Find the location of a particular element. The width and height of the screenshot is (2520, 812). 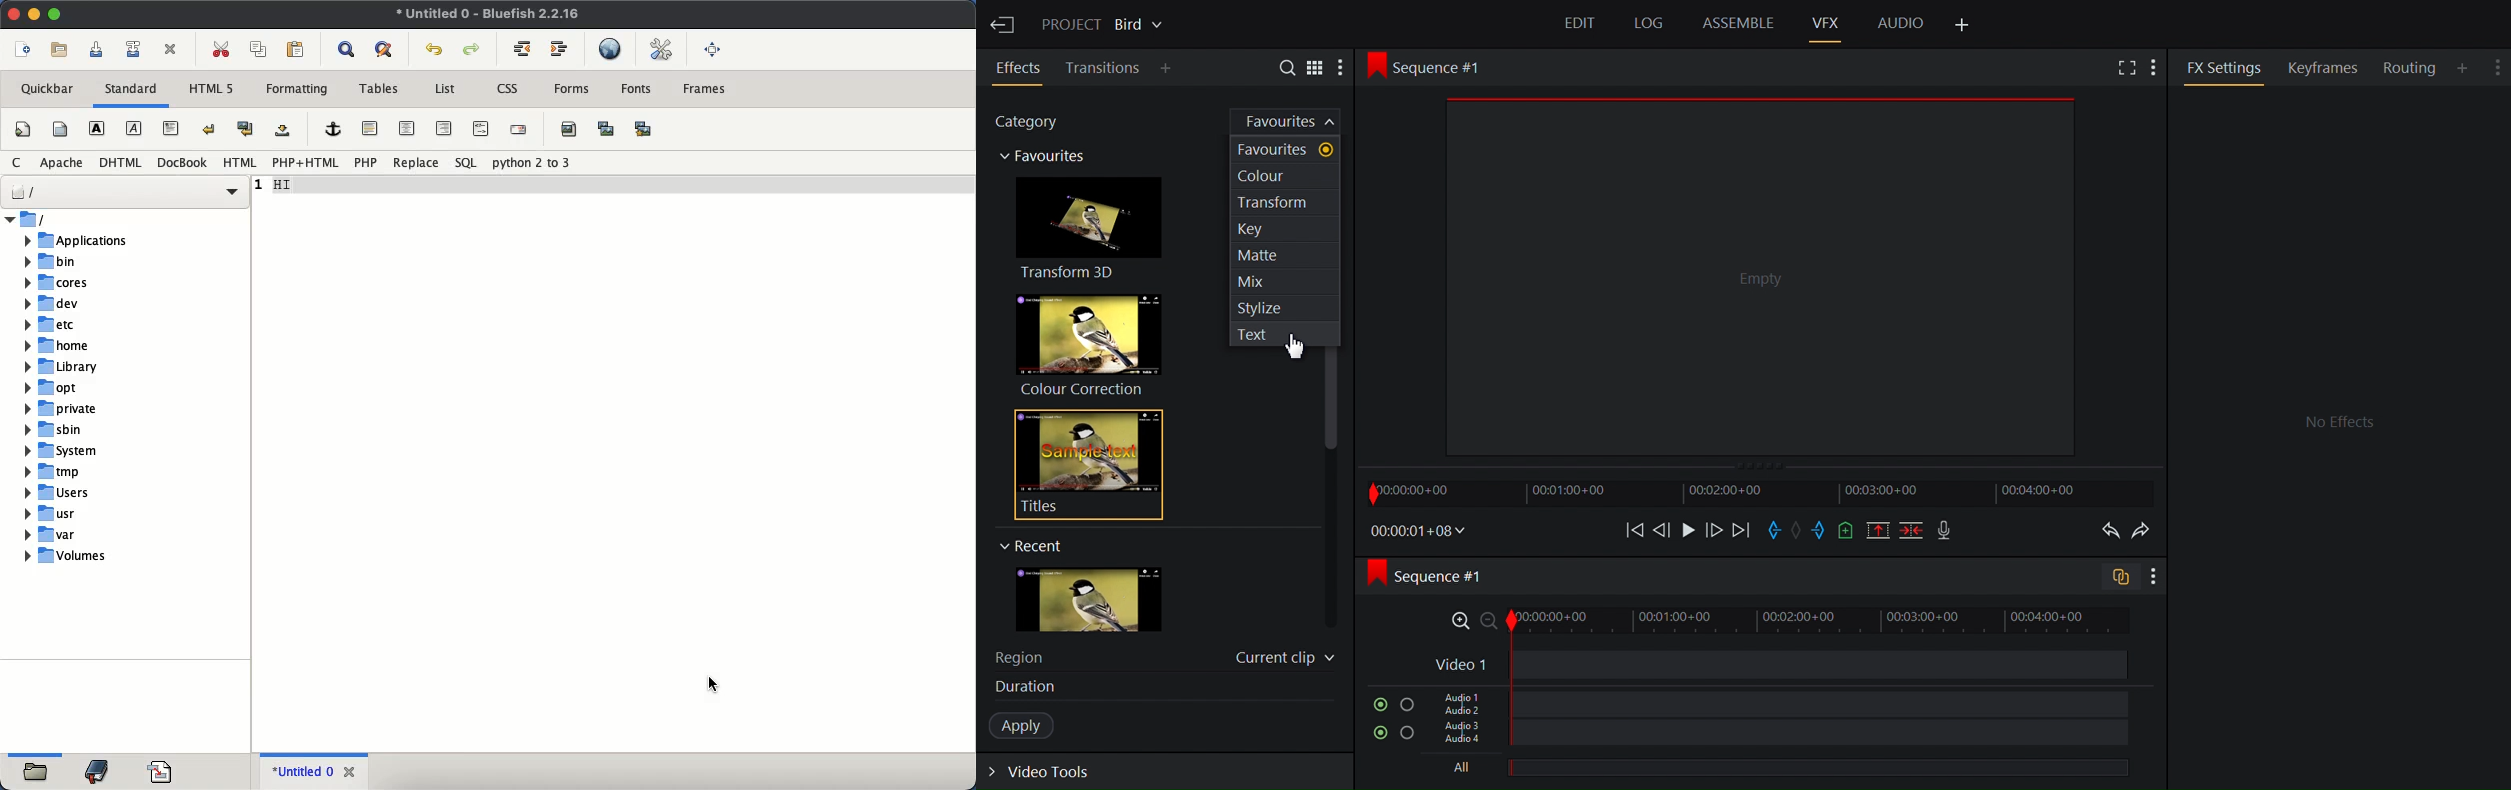

Titles is located at coordinates (1090, 465).